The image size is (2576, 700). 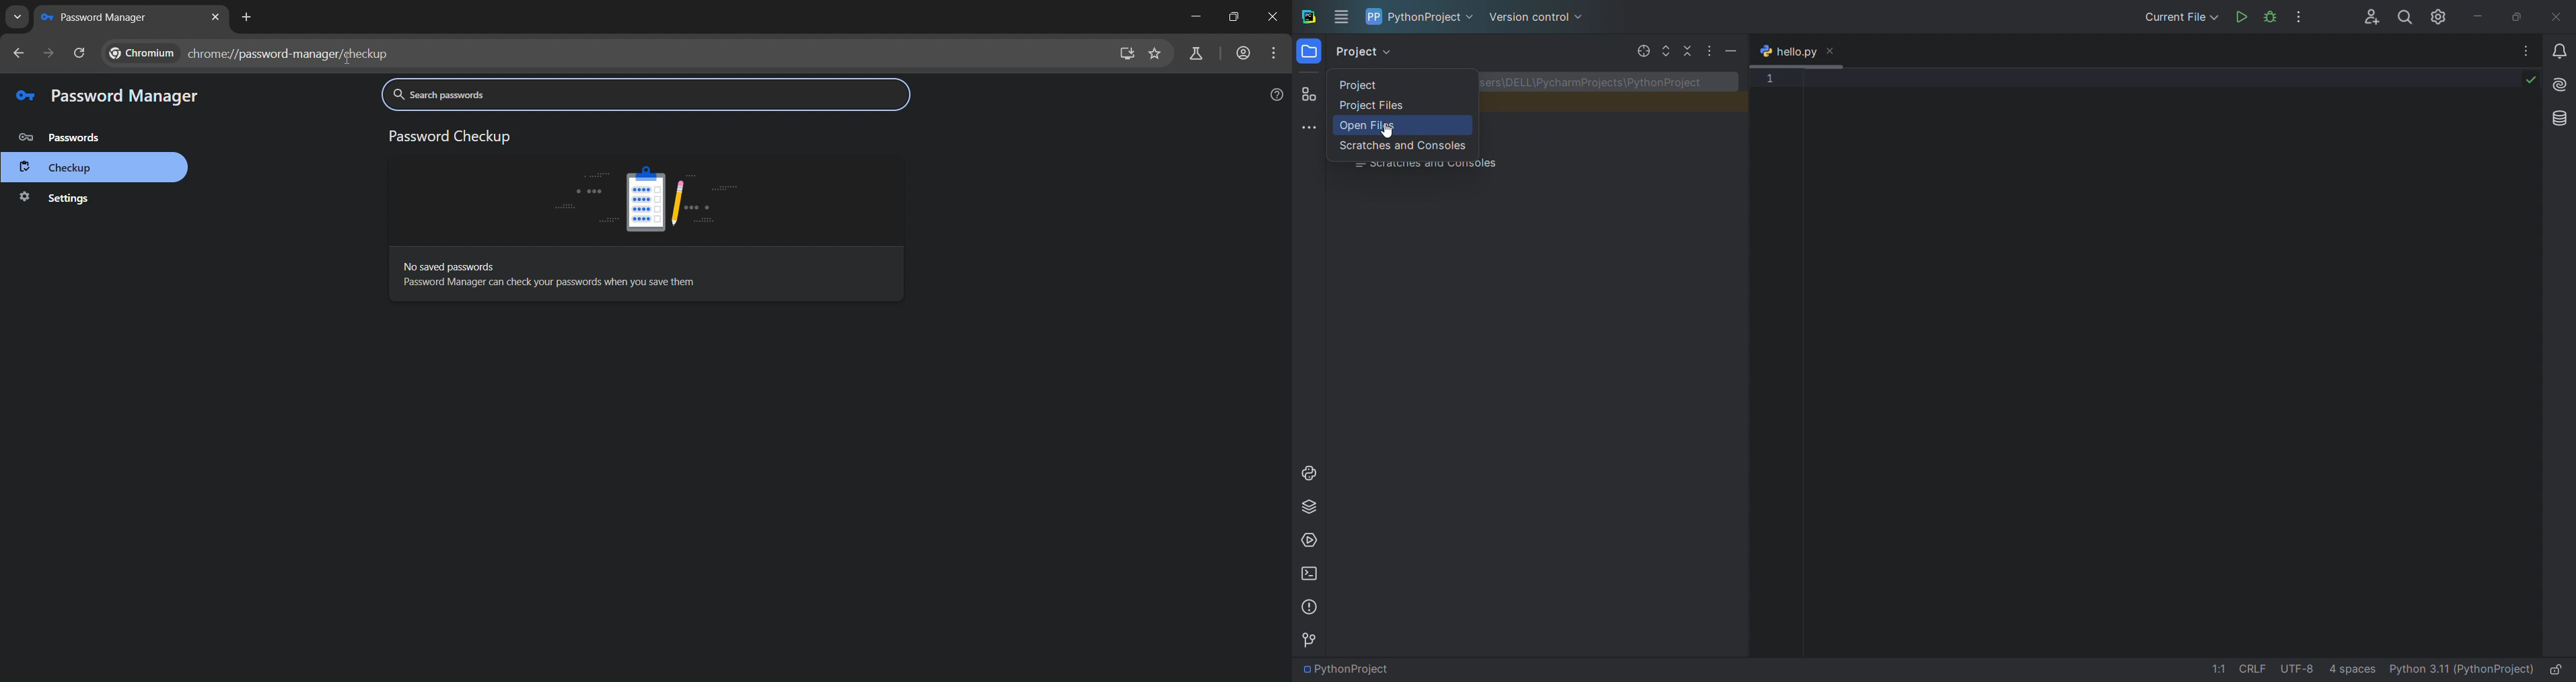 I want to click on passwords, so click(x=59, y=139).